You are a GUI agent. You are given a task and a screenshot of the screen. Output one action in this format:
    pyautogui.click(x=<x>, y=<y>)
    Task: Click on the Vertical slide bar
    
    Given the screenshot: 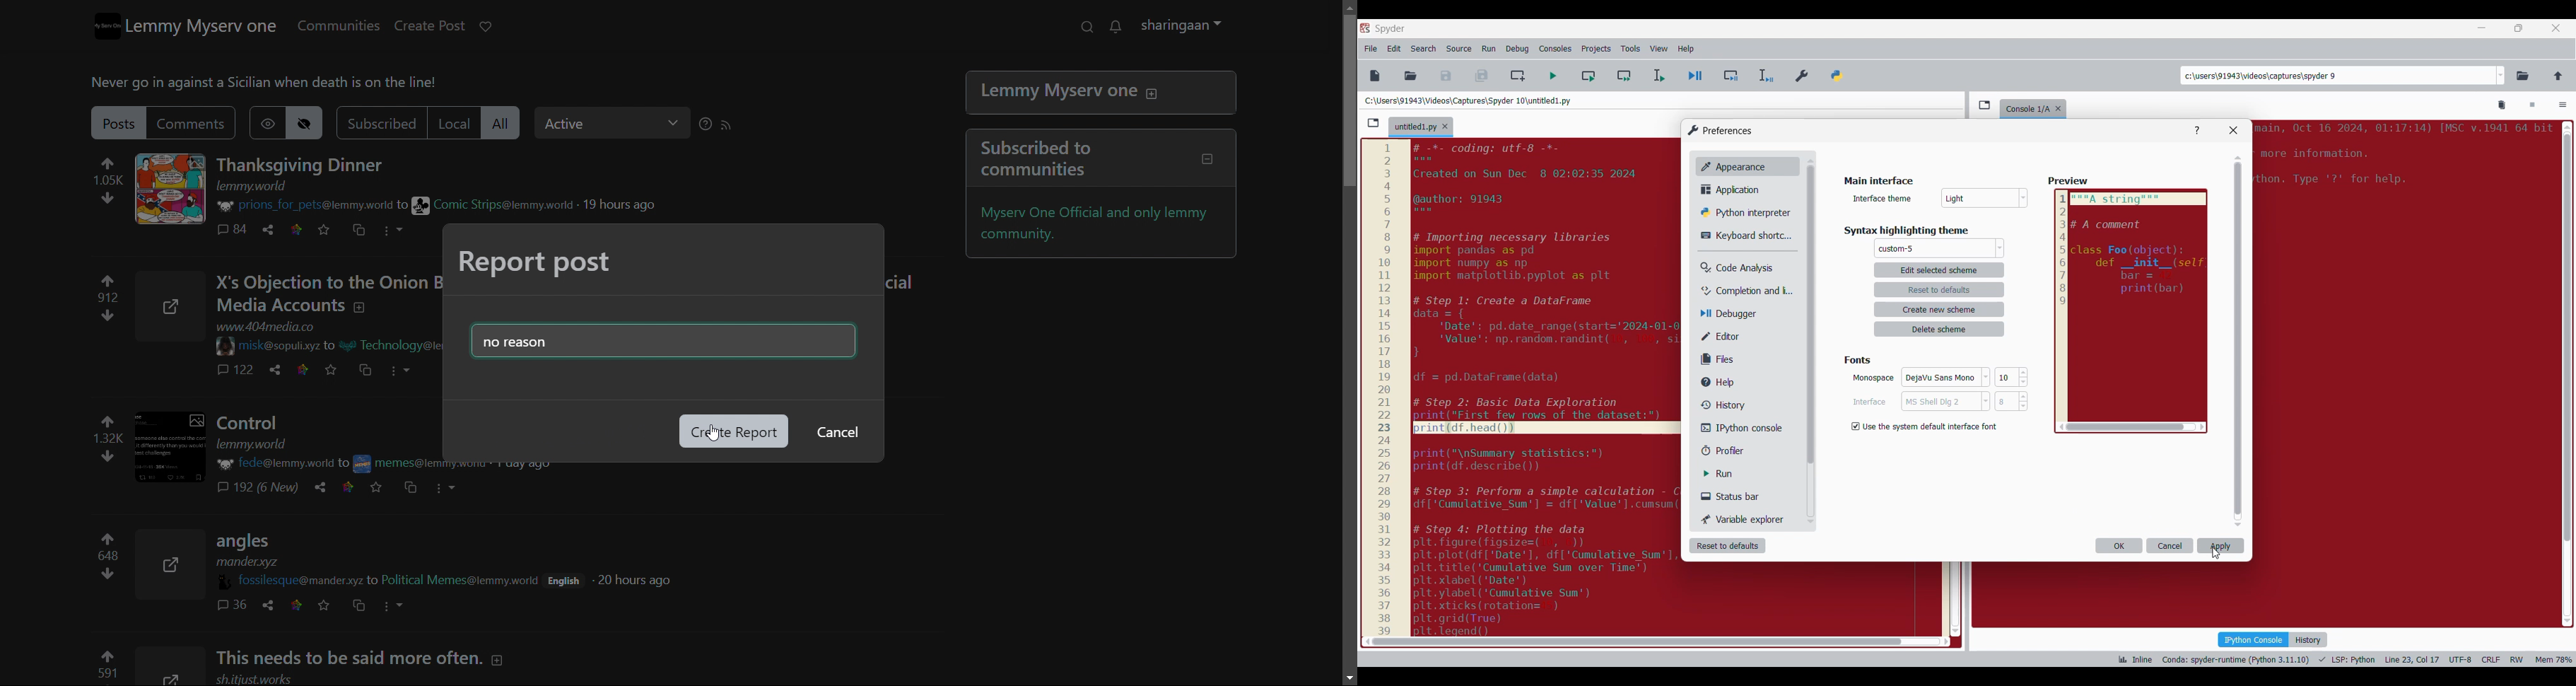 What is the action you would take?
    pyautogui.click(x=2239, y=341)
    